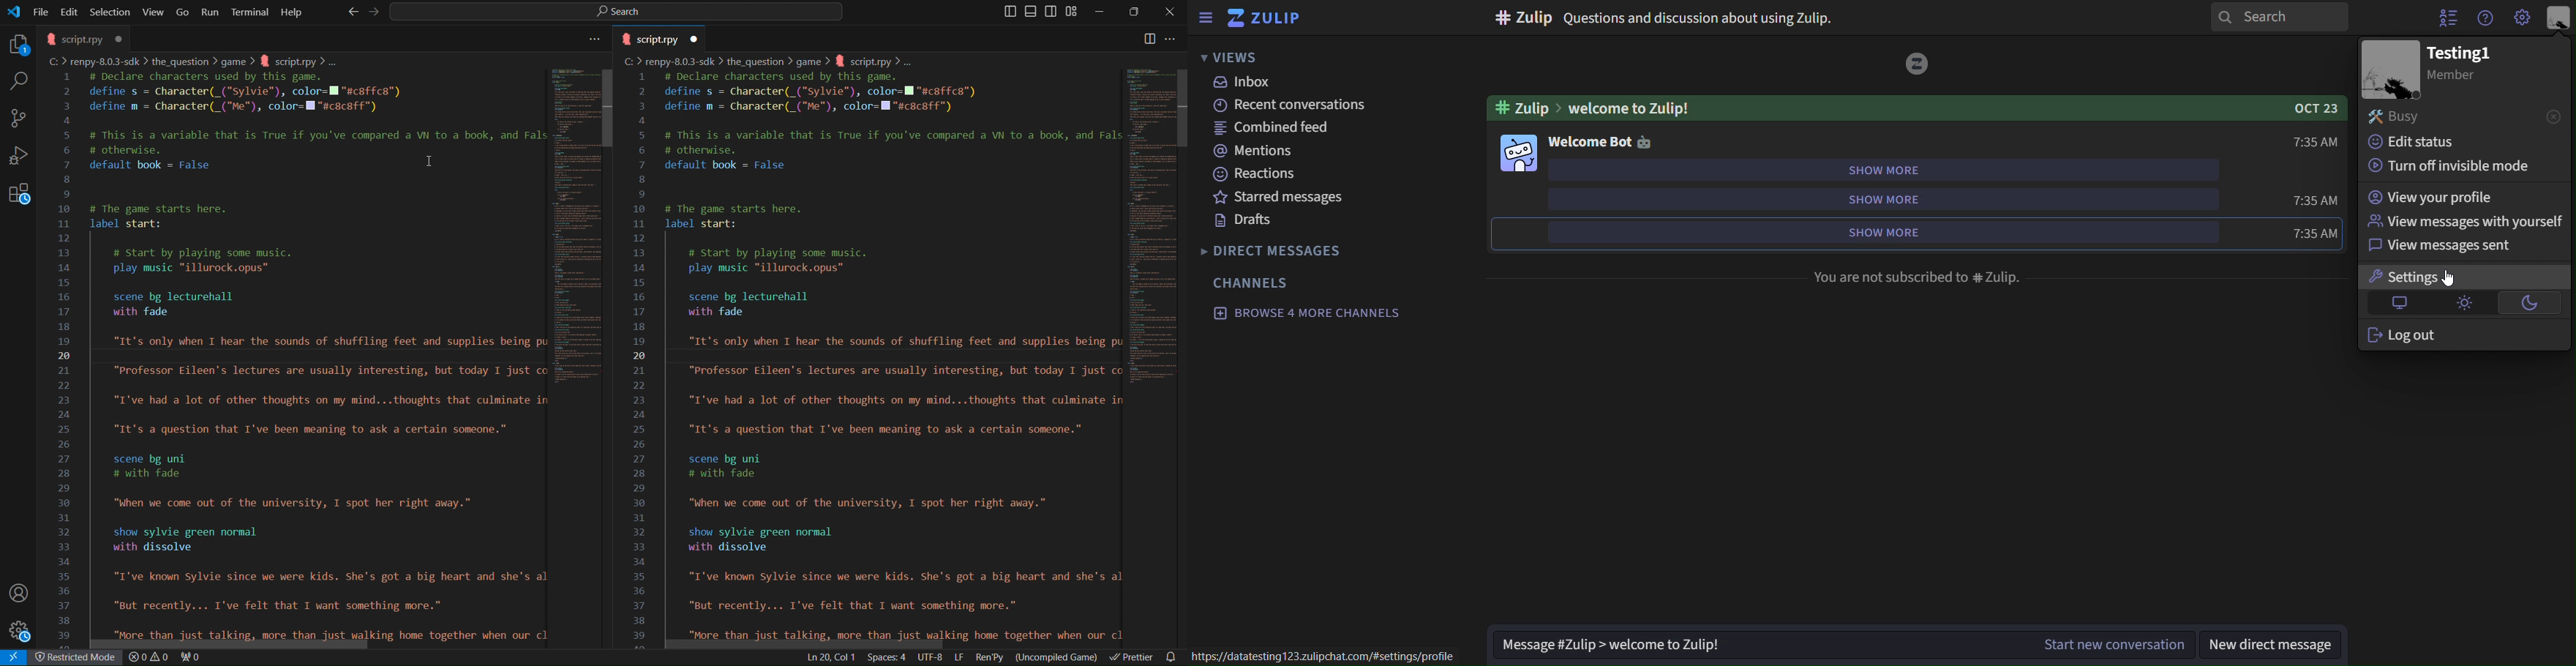  I want to click on view messages with yourself, so click(2466, 222).